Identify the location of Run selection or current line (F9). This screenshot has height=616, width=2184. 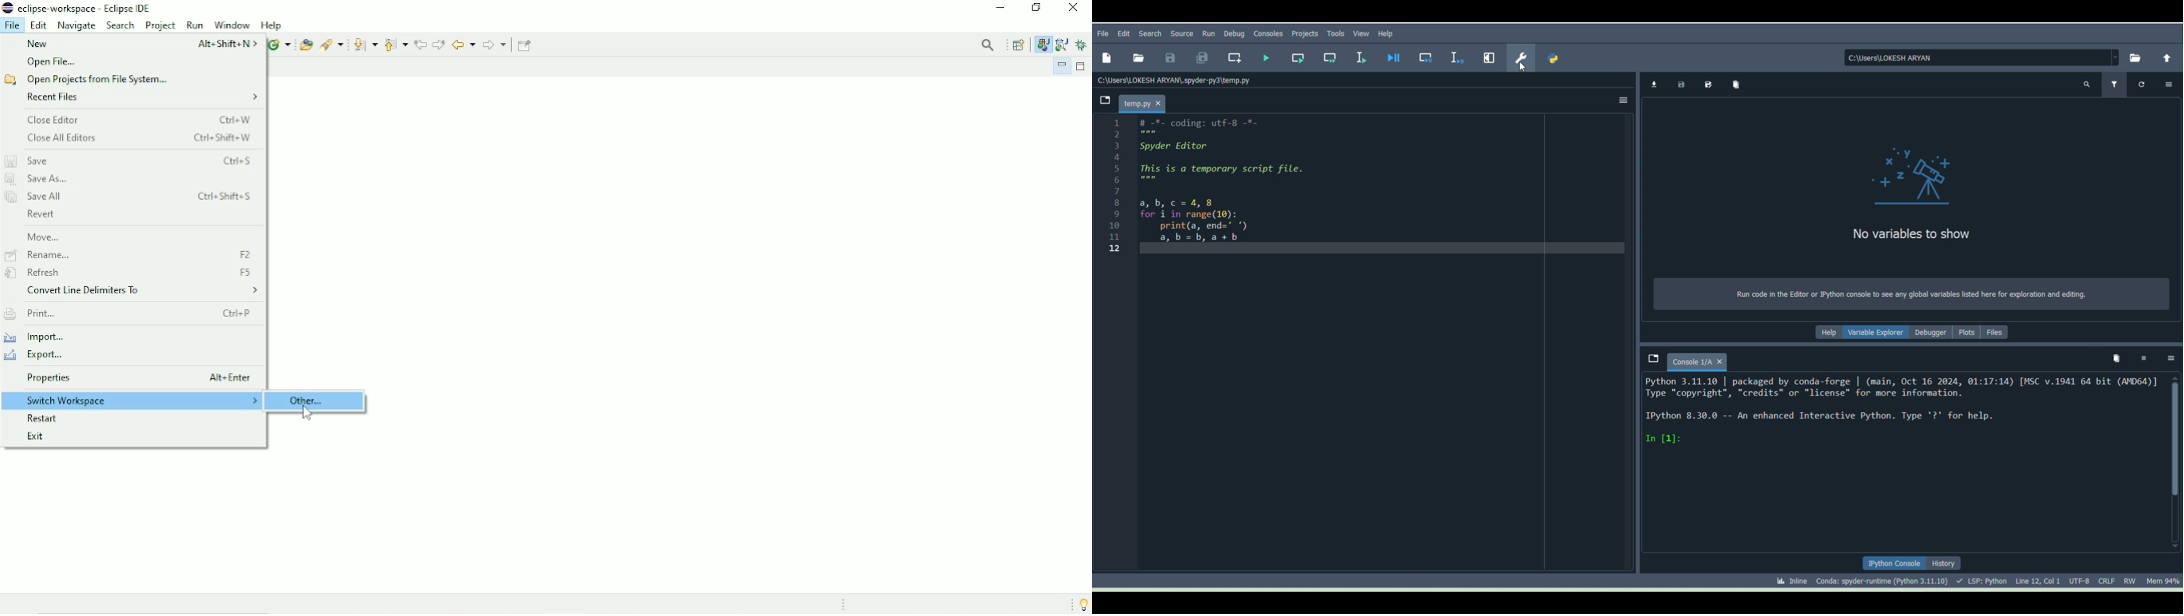
(1362, 59).